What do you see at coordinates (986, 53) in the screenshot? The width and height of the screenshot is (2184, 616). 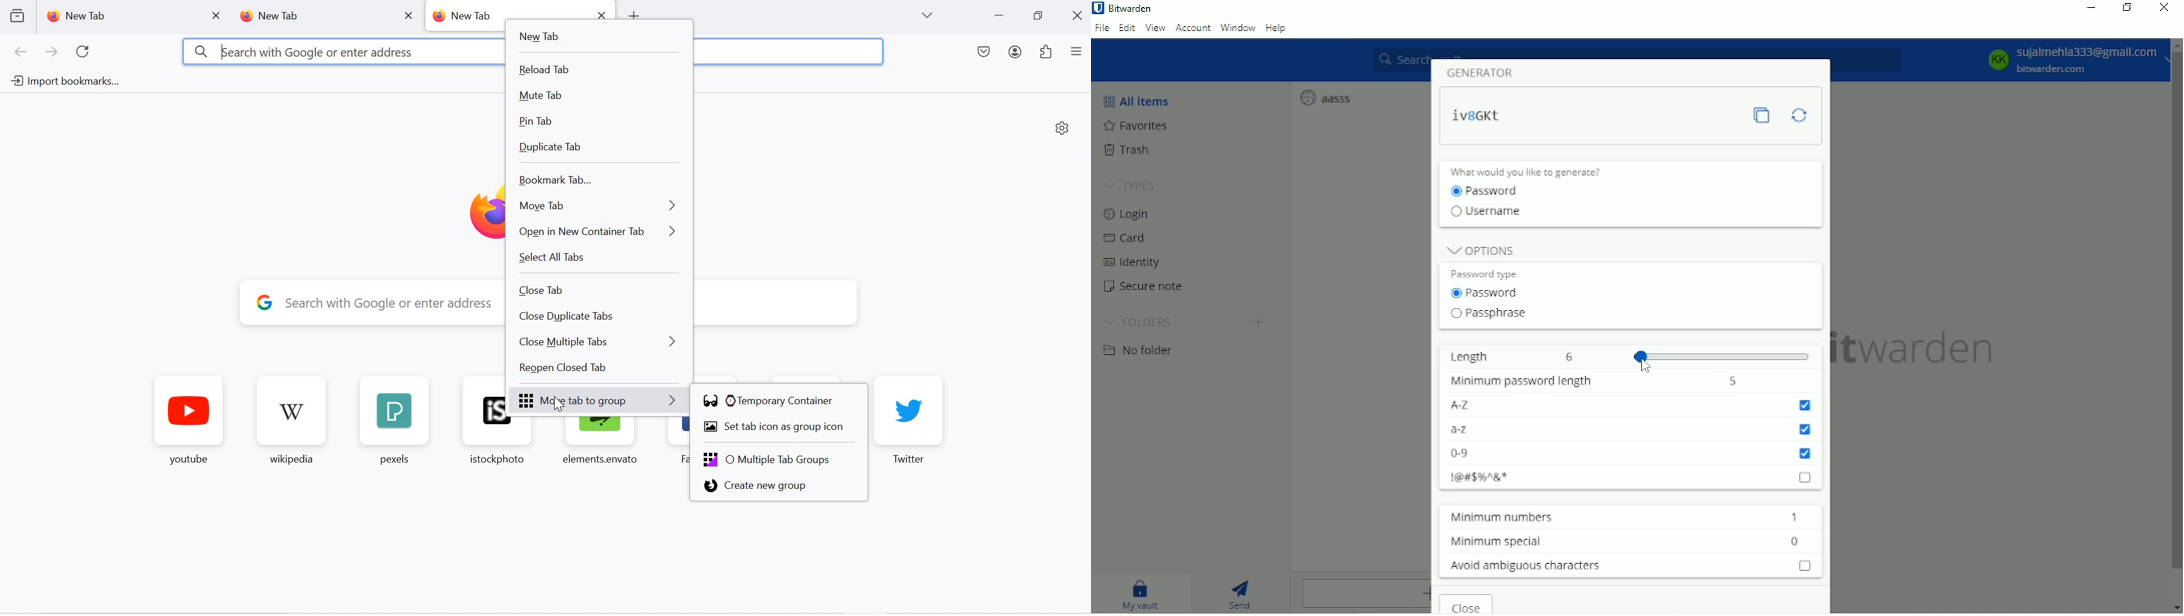 I see `save to pocket` at bounding box center [986, 53].